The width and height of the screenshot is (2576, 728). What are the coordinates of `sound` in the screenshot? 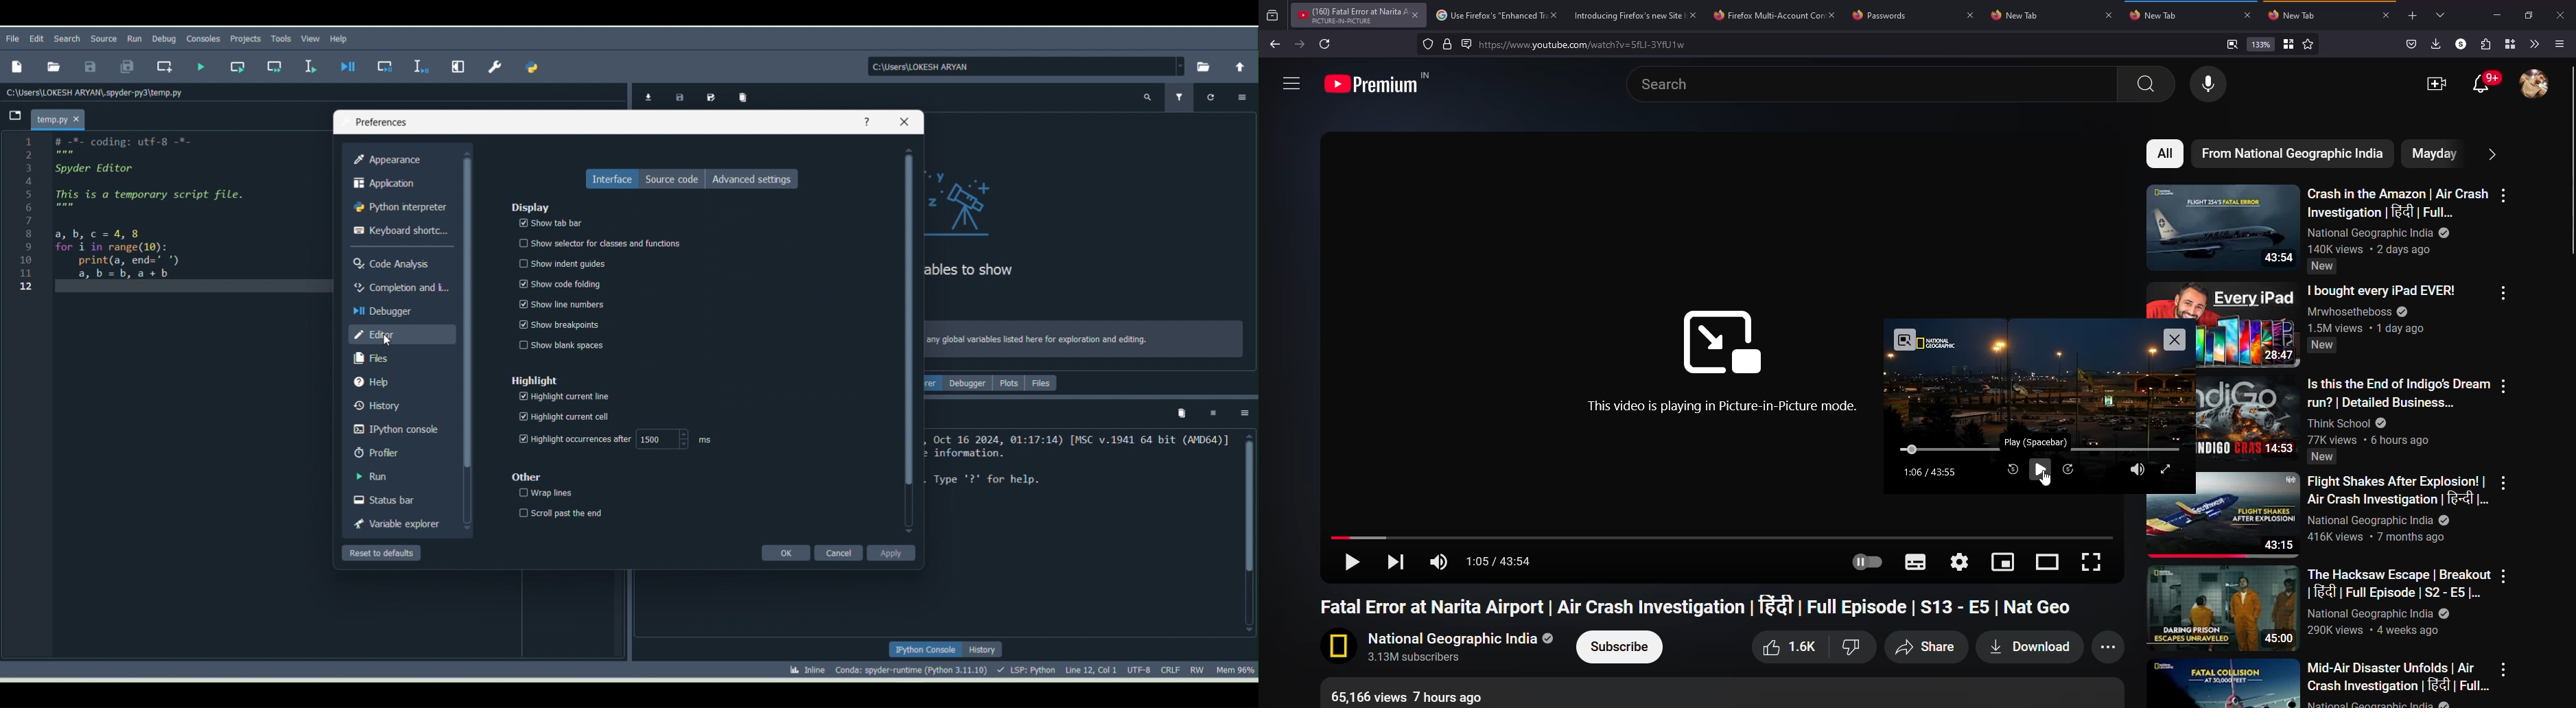 It's located at (1441, 561).